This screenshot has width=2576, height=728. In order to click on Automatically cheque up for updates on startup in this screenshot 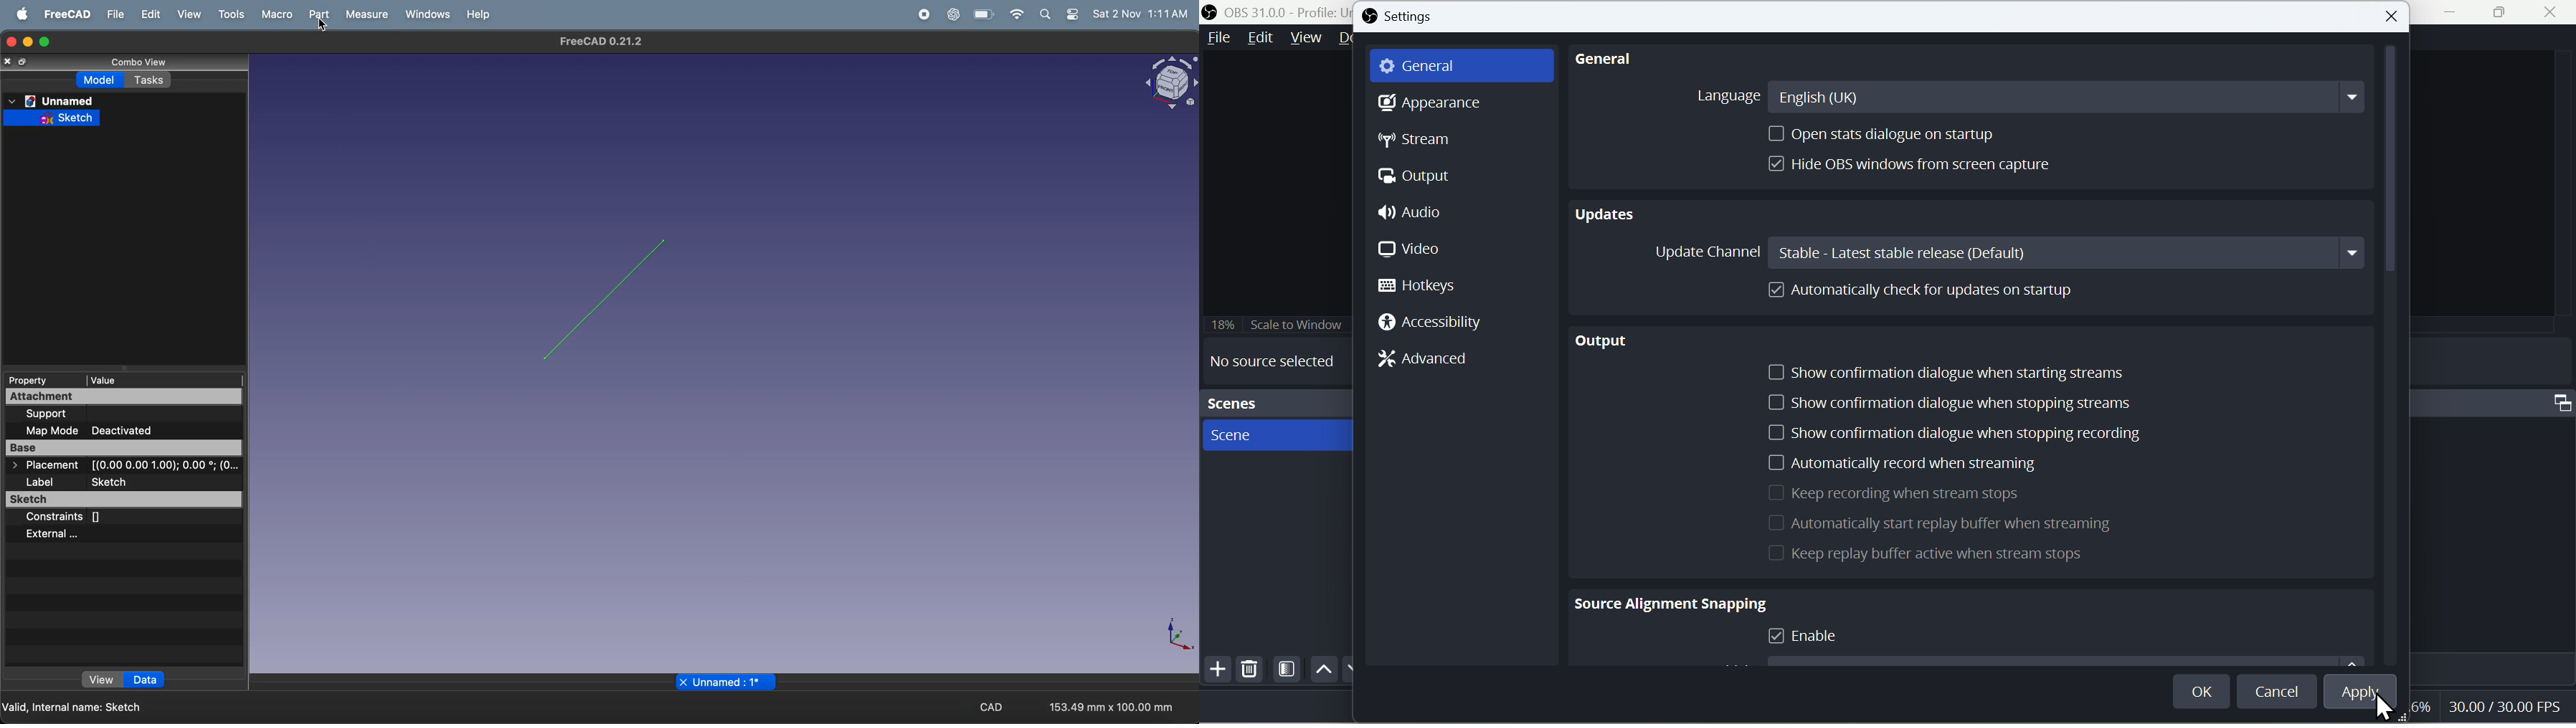, I will do `click(1918, 296)`.